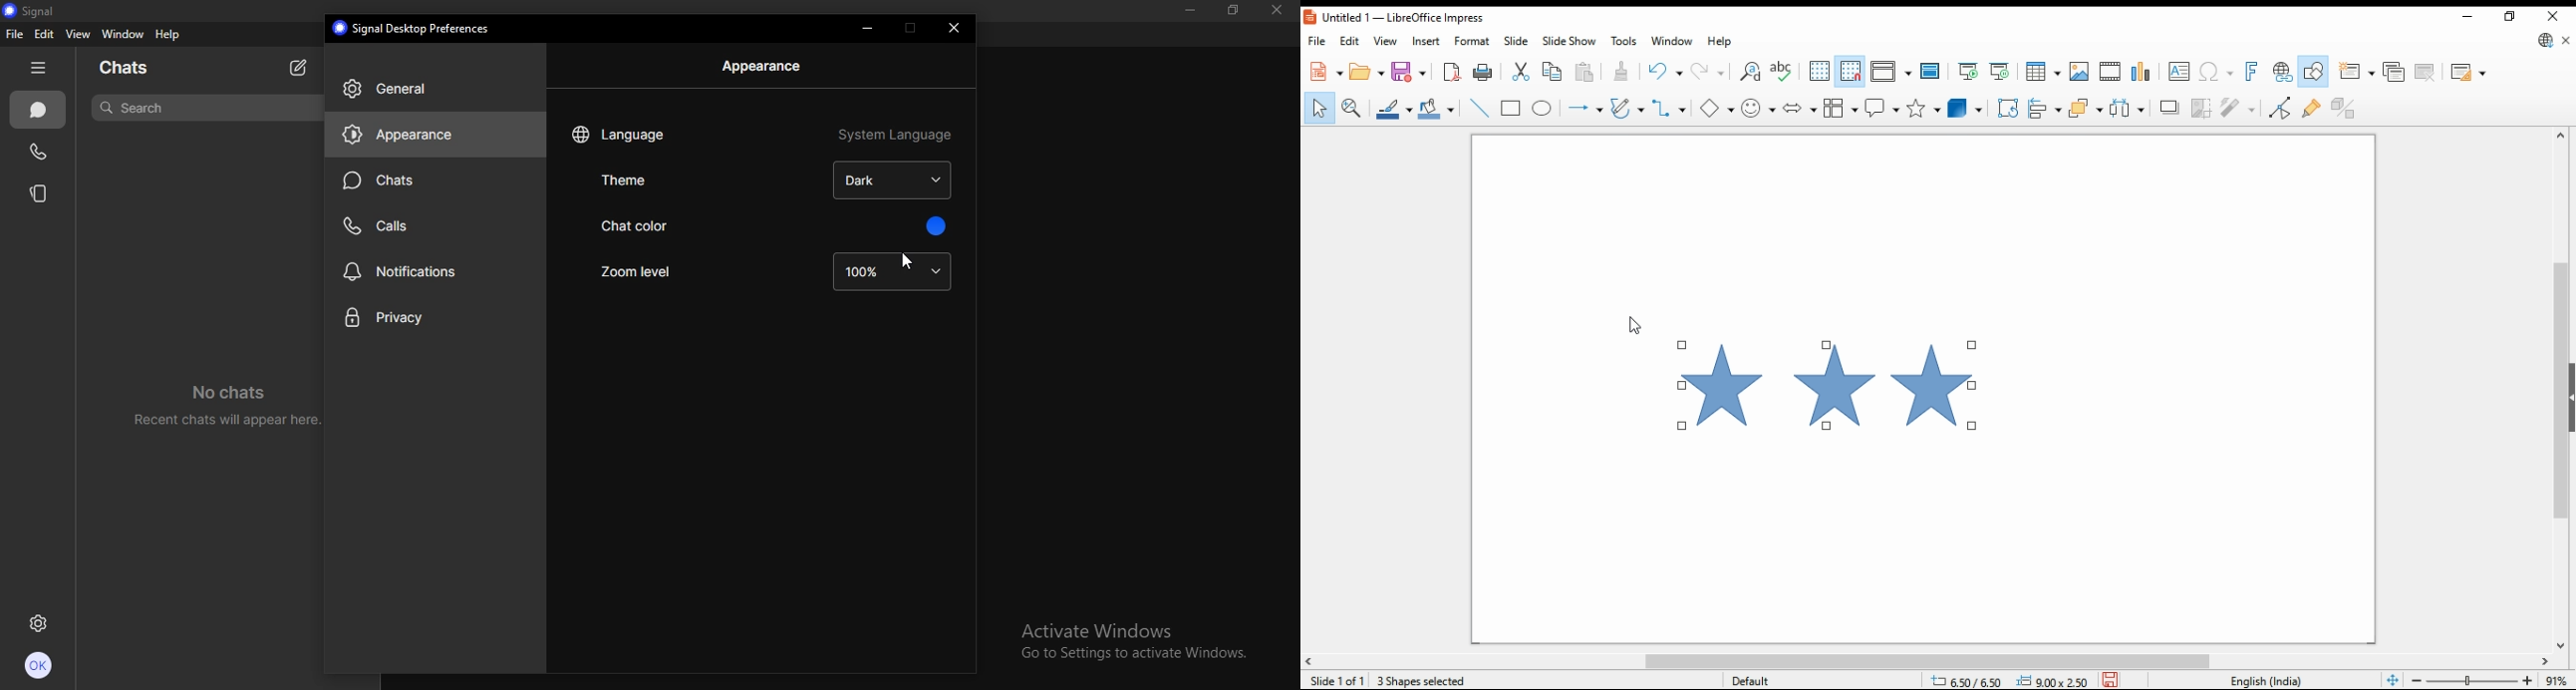 Image resolution: width=2576 pixels, height=700 pixels. What do you see at coordinates (1999, 72) in the screenshot?
I see `start from current slide` at bounding box center [1999, 72].